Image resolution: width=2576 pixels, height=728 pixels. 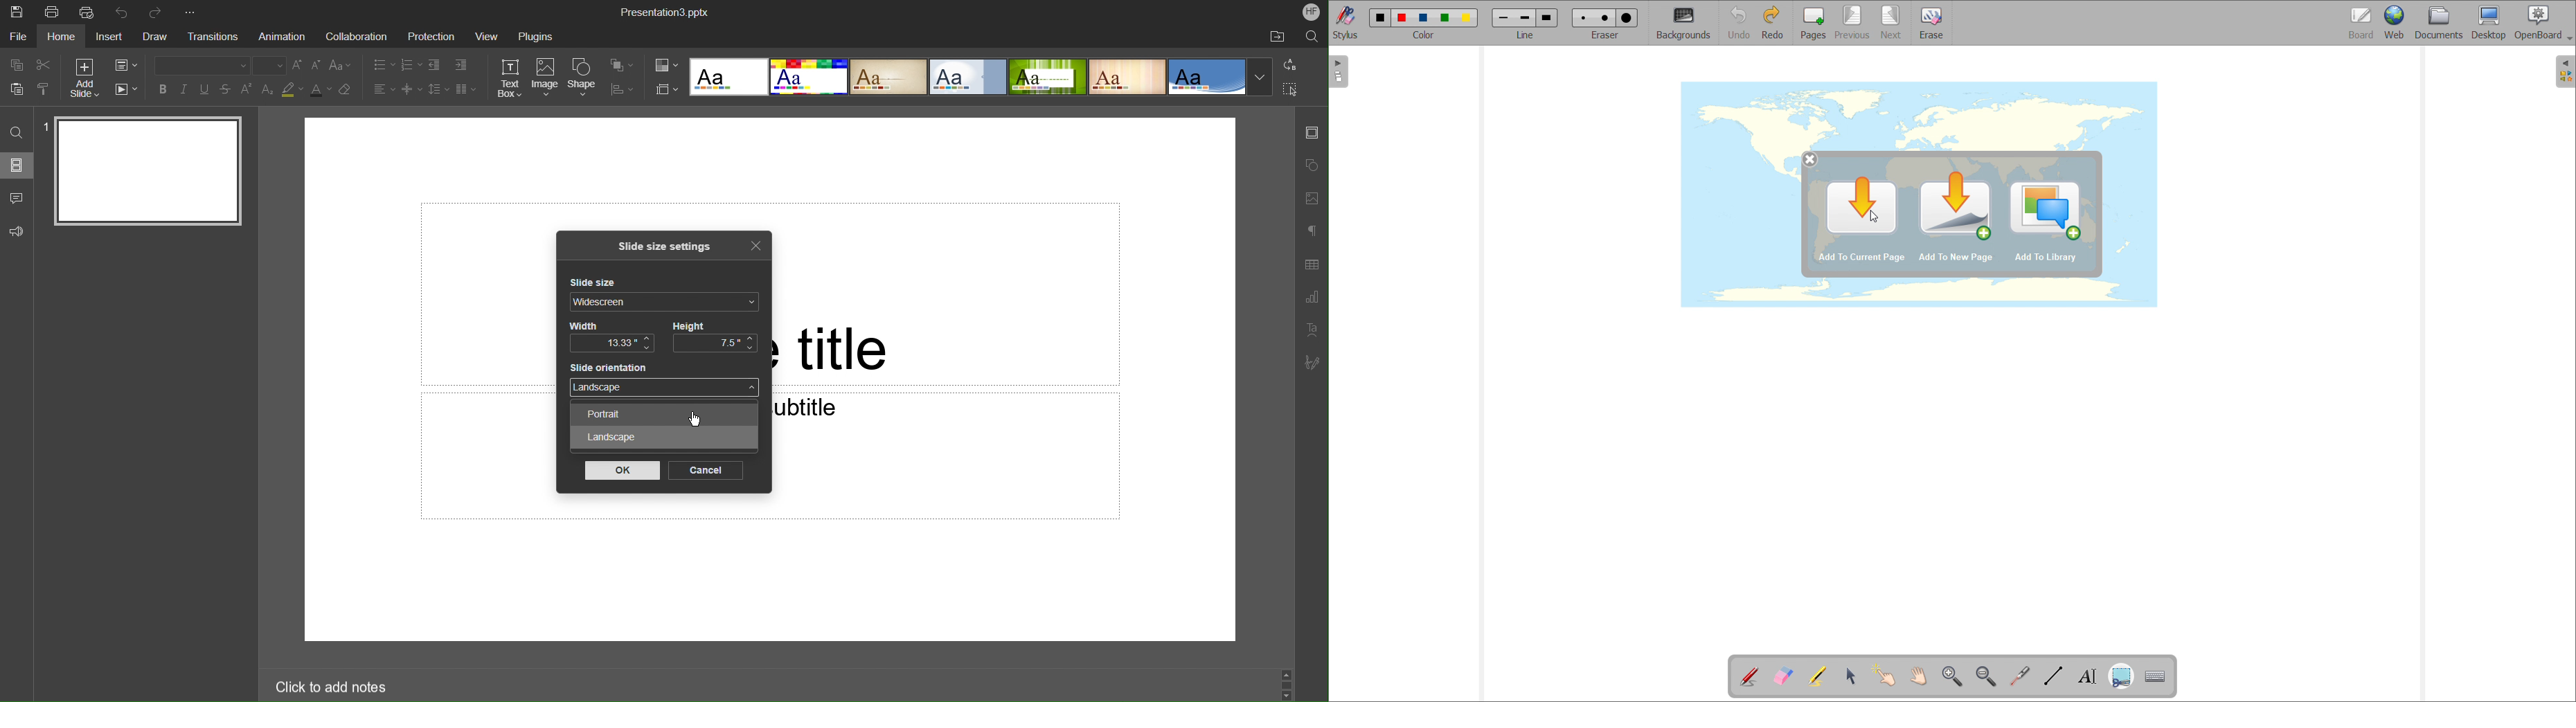 I want to click on Cursor, so click(x=698, y=418).